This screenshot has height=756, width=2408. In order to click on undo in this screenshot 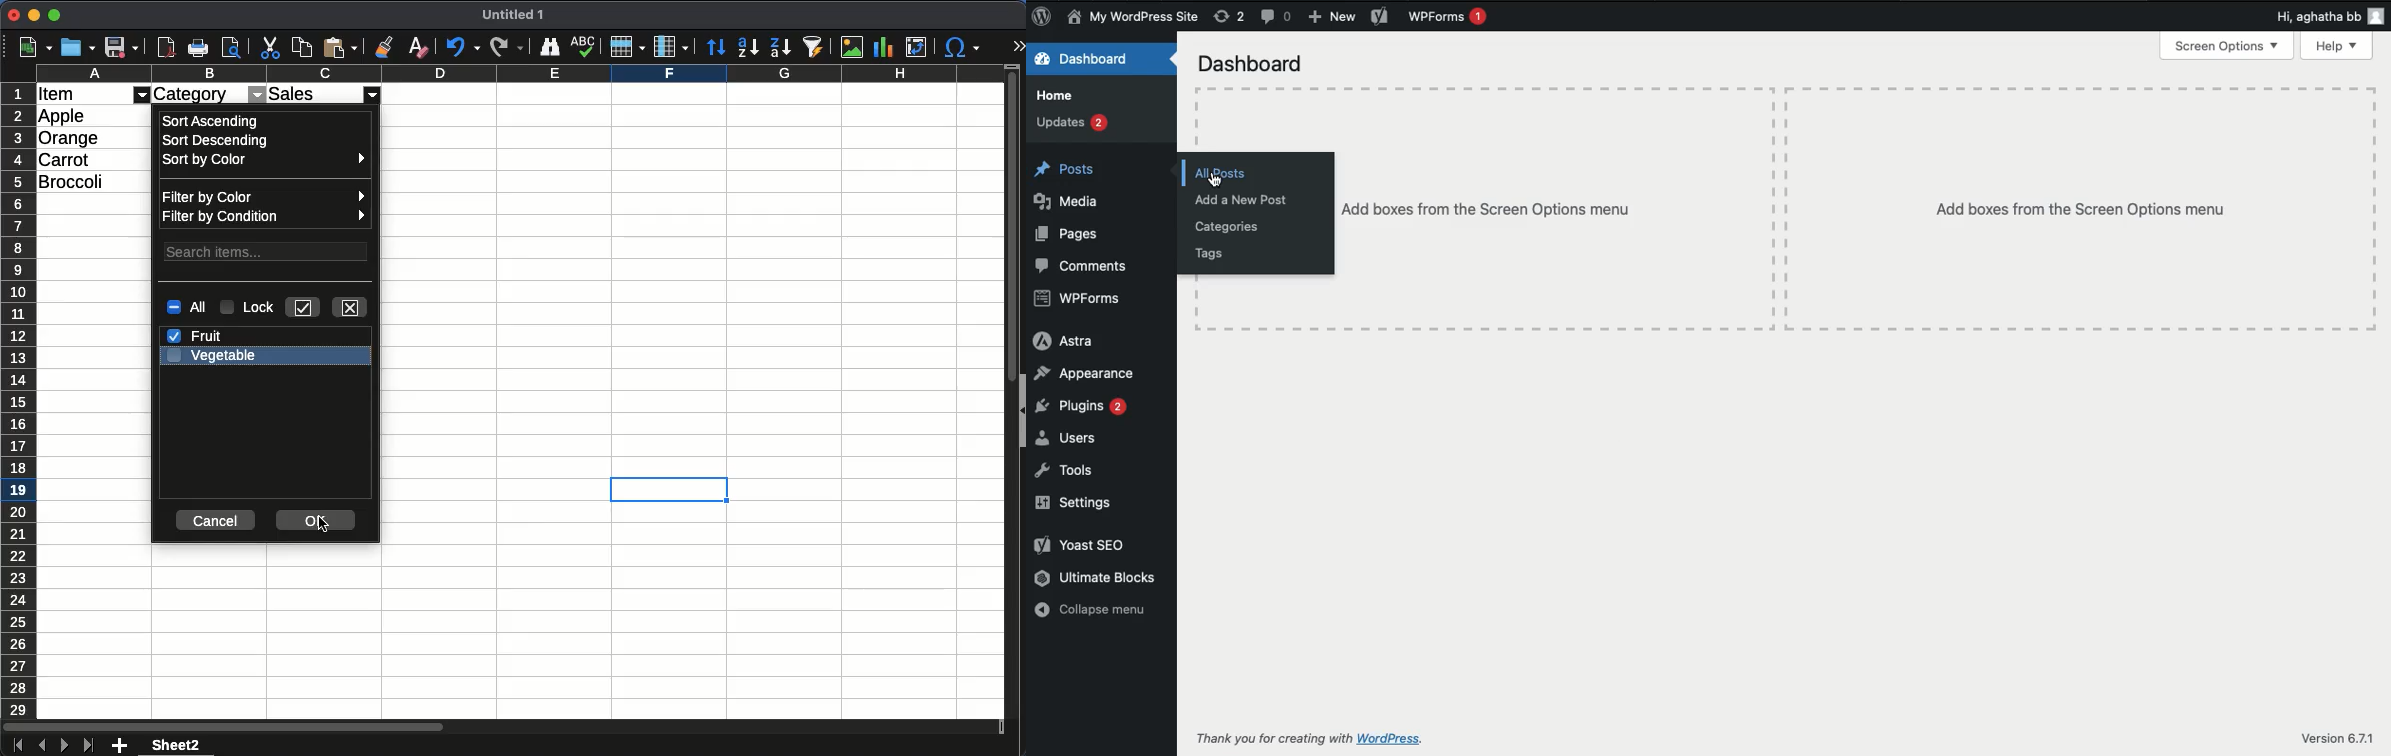, I will do `click(462, 48)`.